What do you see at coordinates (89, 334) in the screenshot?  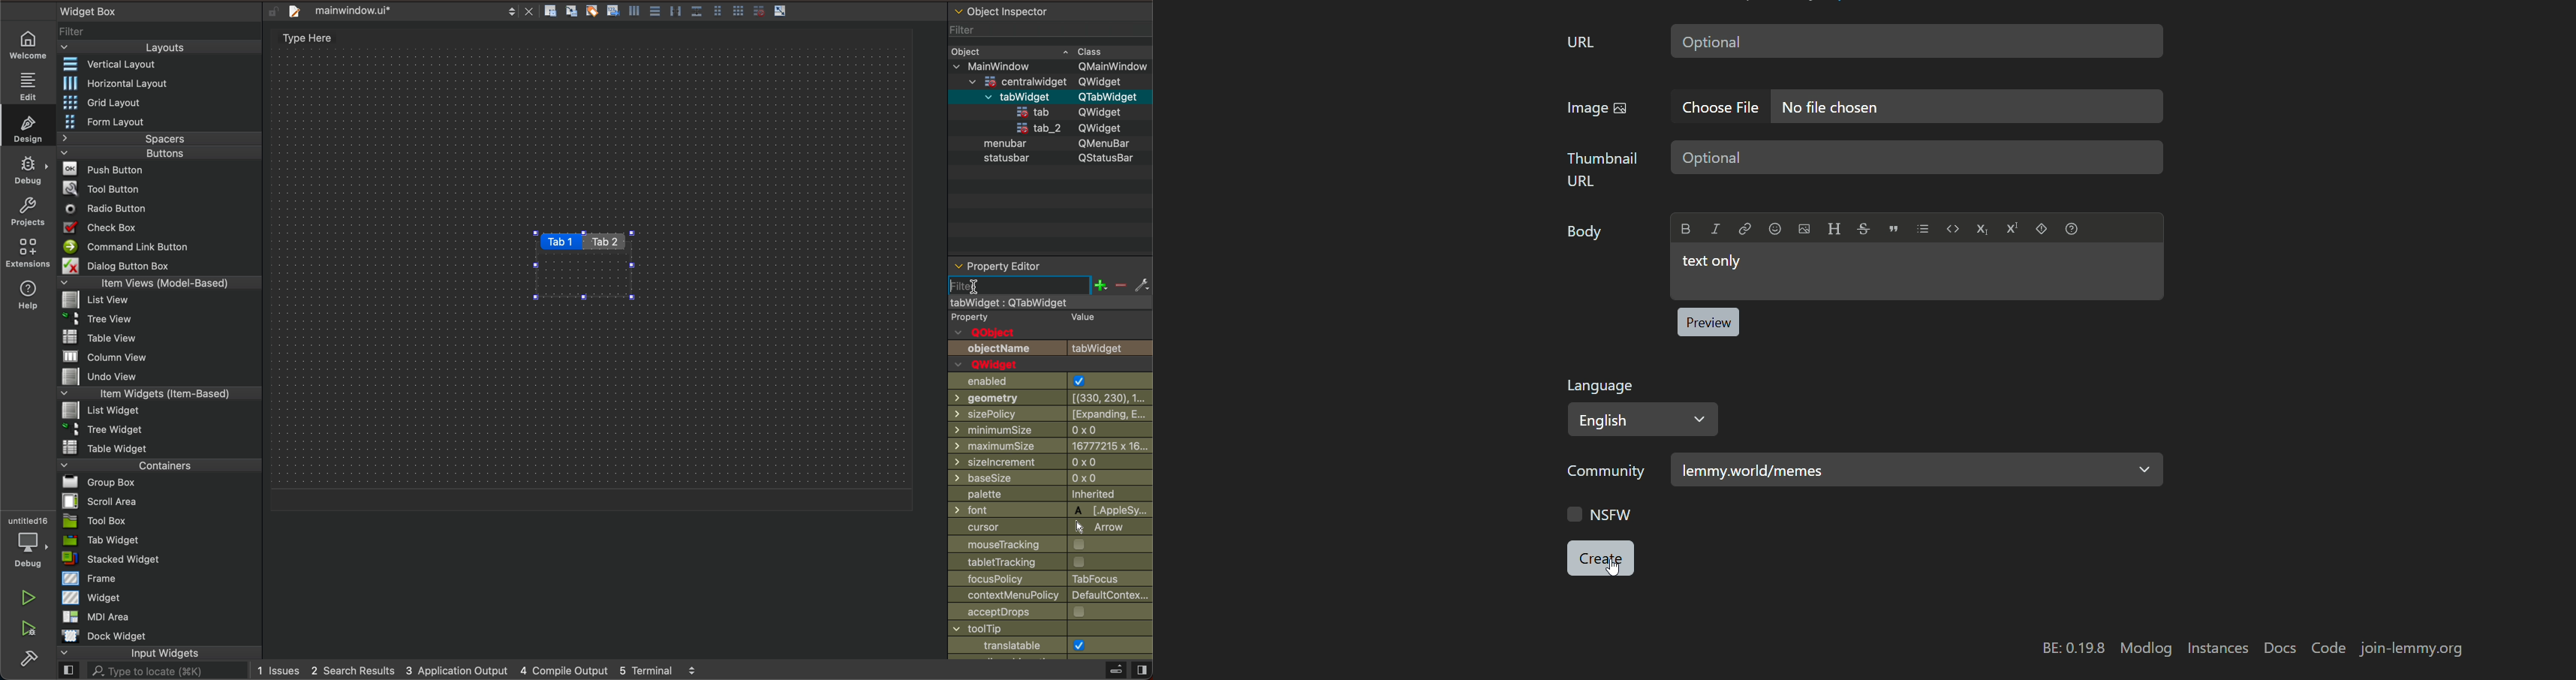 I see `Table View` at bounding box center [89, 334].